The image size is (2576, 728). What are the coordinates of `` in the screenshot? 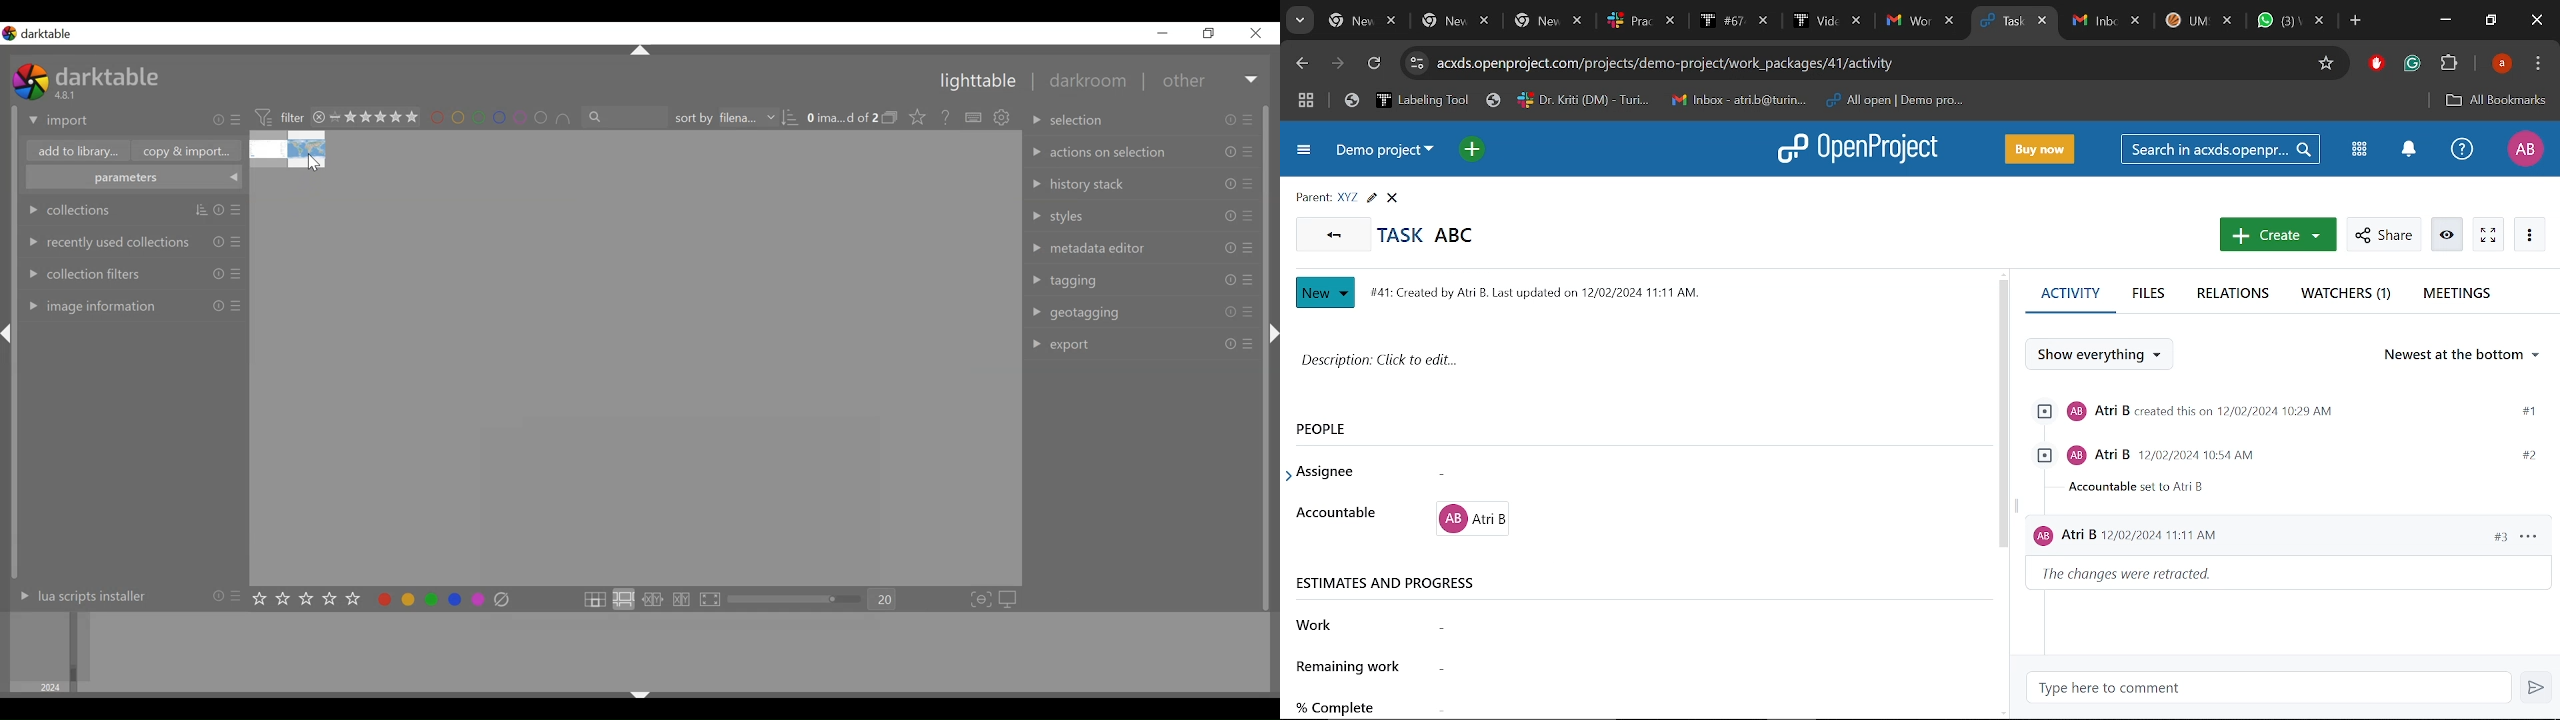 It's located at (9, 332).